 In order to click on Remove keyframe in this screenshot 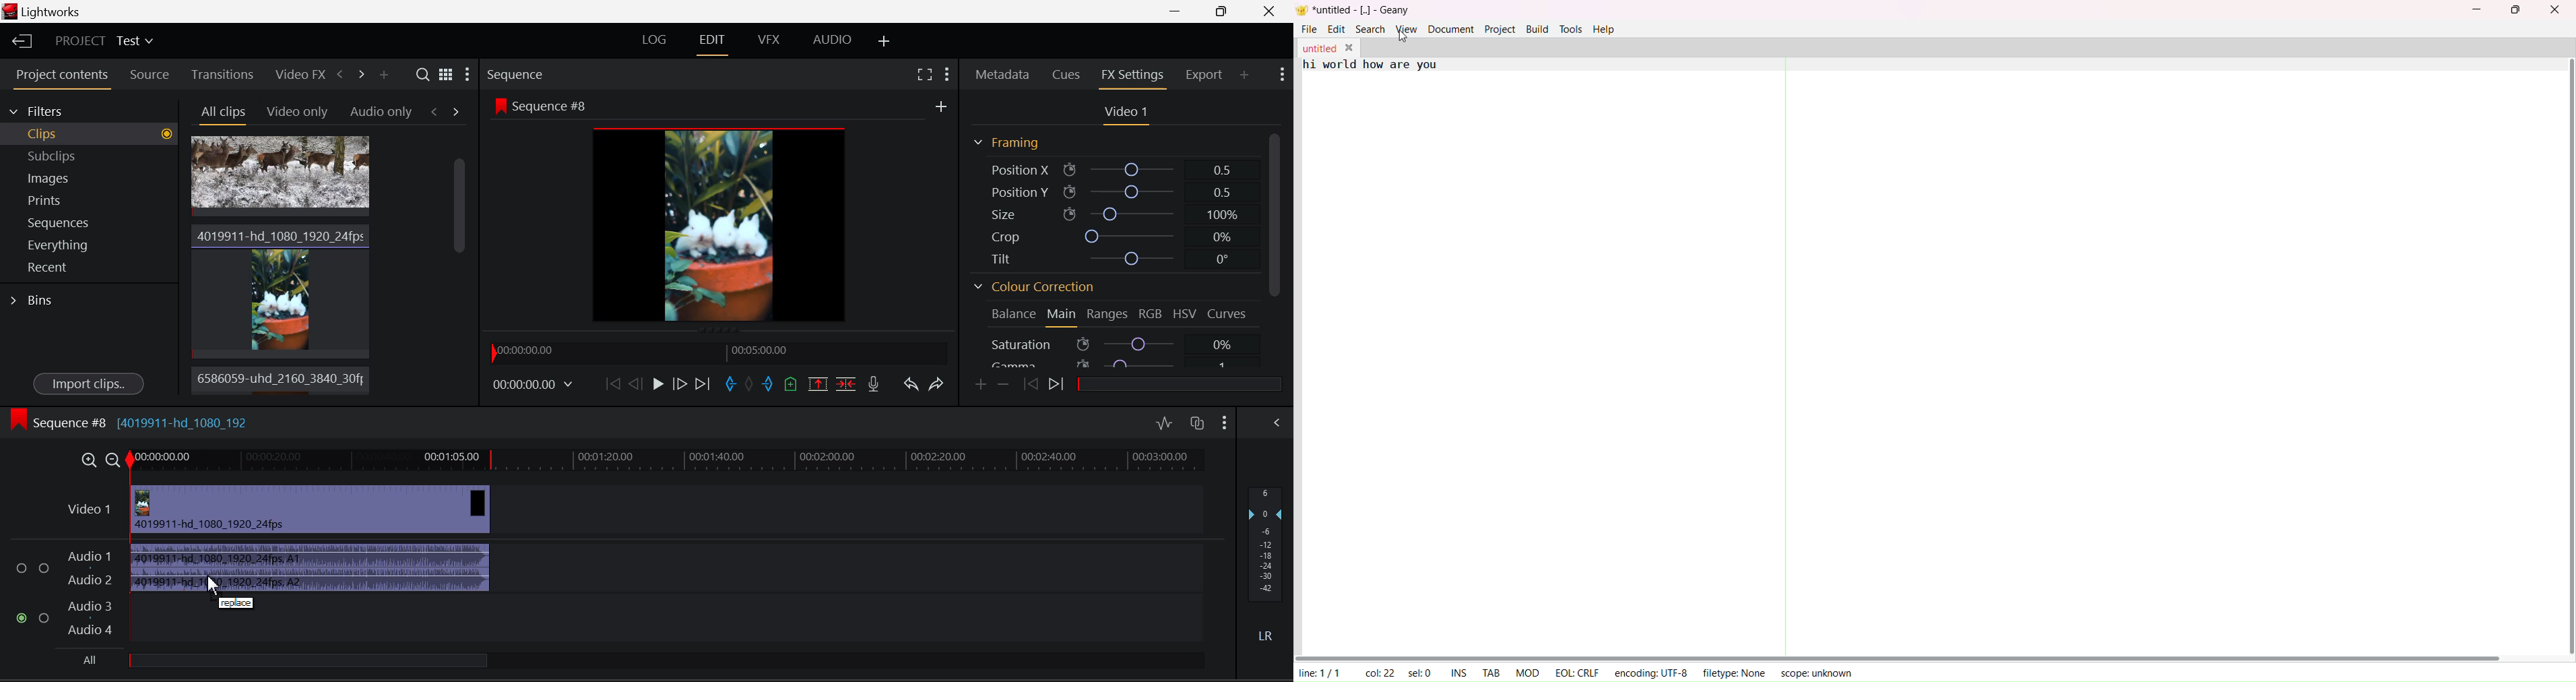, I will do `click(1004, 385)`.